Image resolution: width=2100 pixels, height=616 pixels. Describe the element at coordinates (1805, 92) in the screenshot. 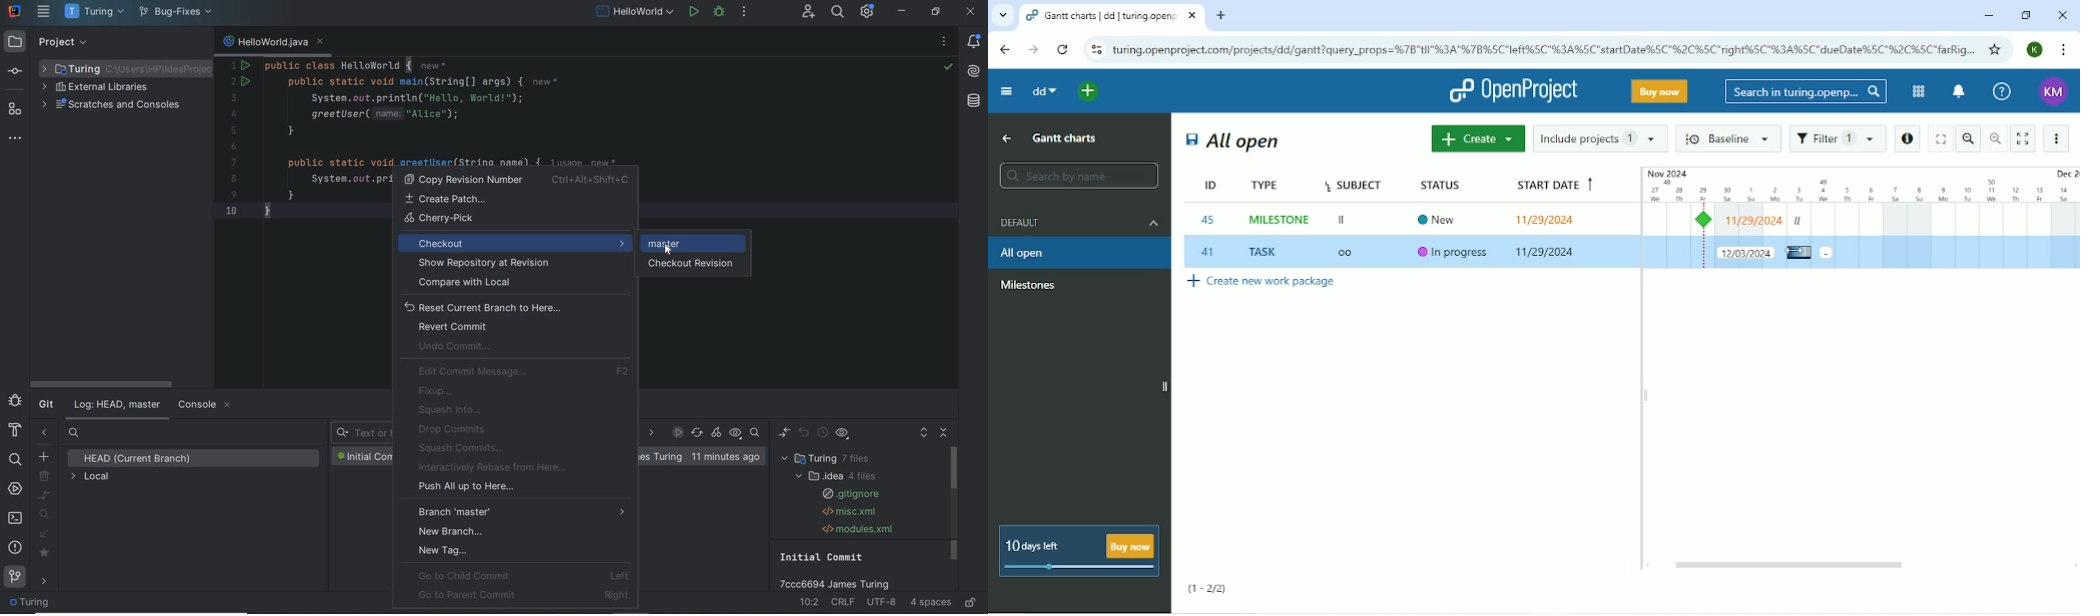

I see `Search` at that location.